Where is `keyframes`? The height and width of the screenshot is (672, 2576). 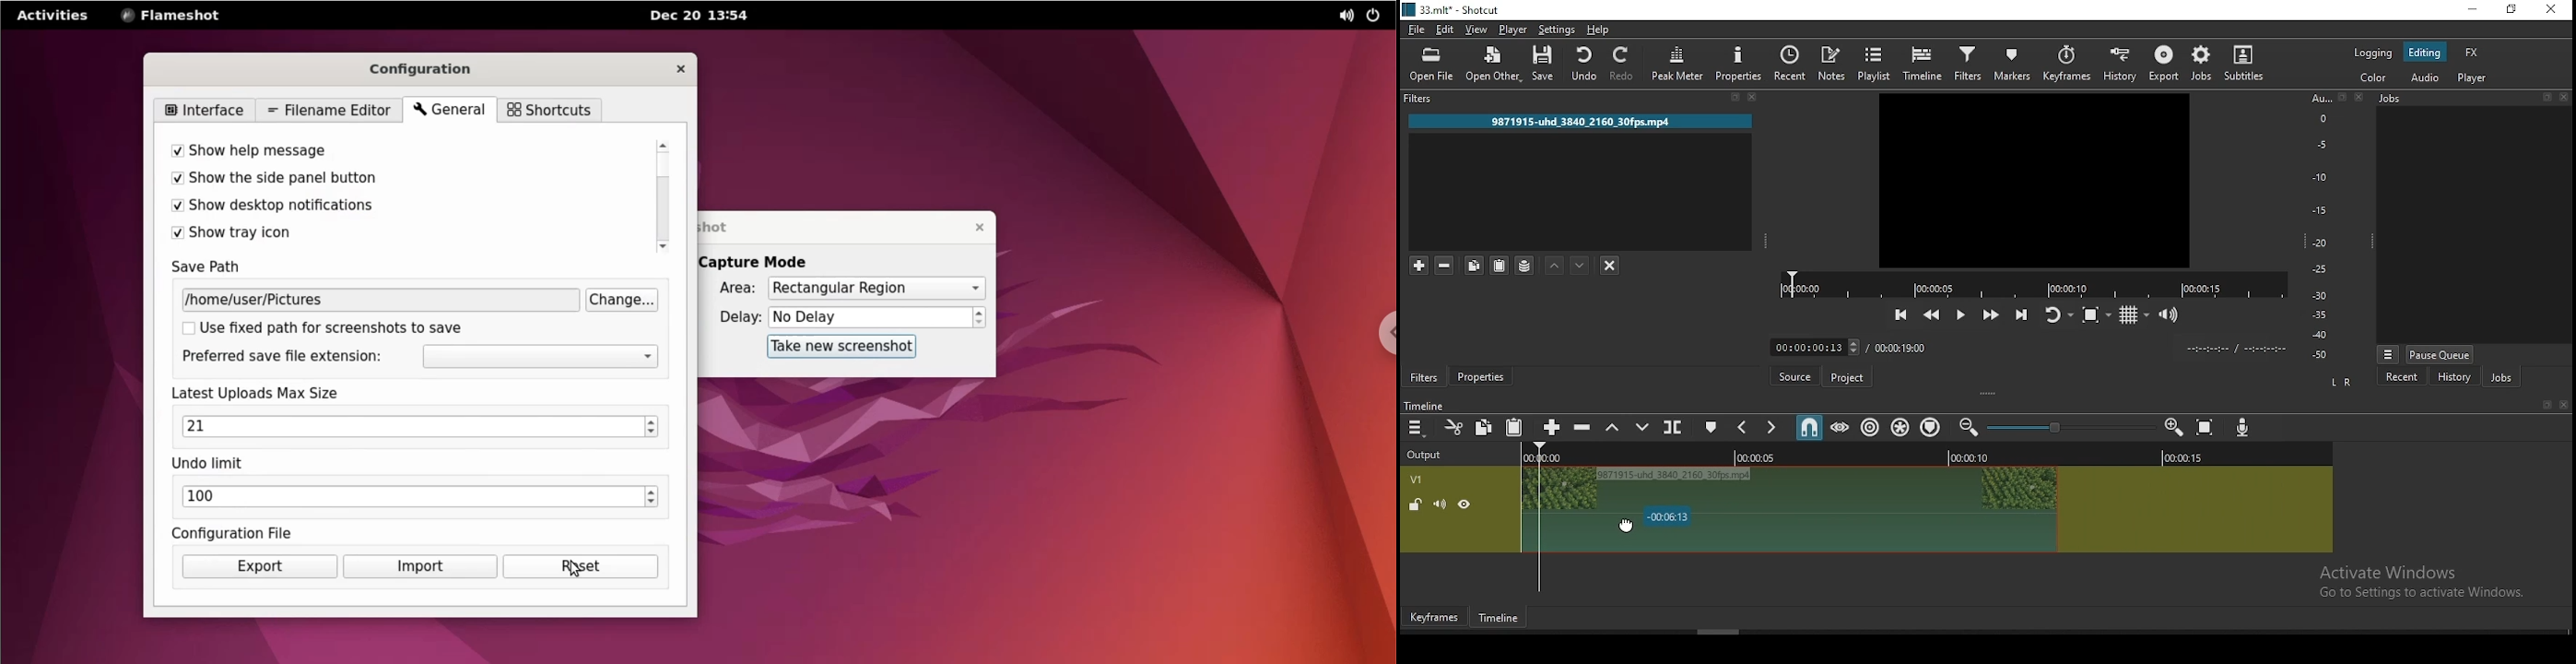
keyframes is located at coordinates (2068, 62).